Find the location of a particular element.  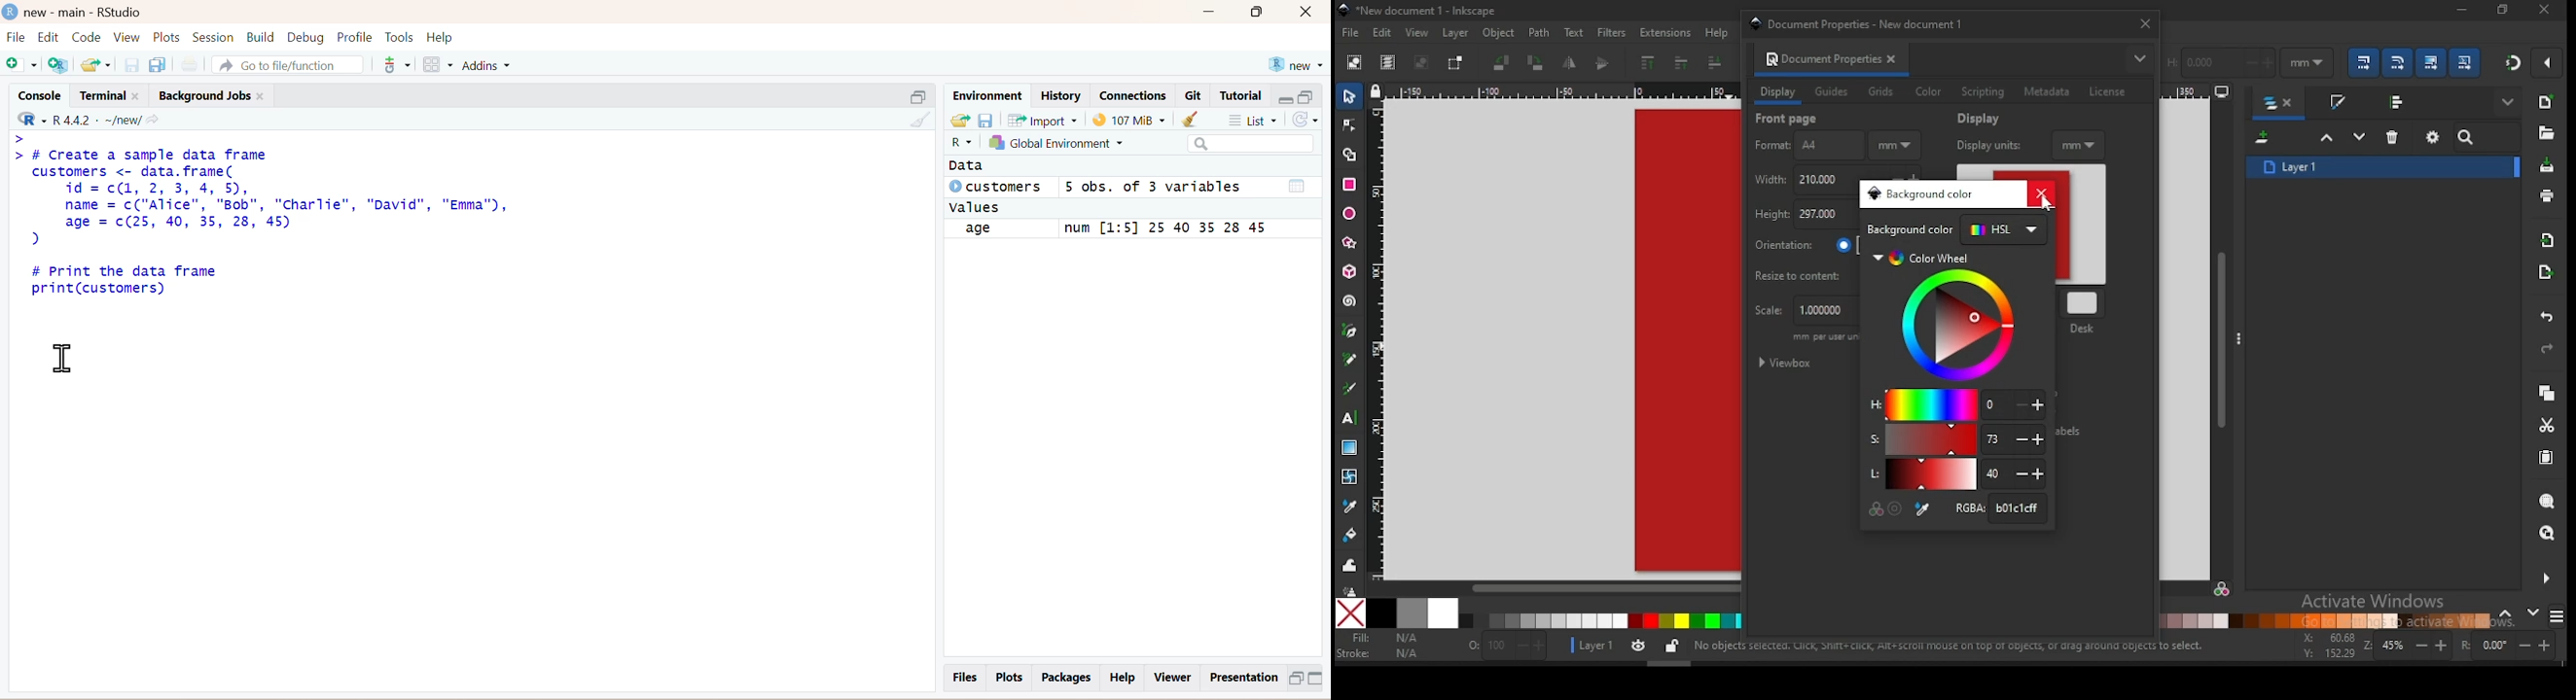

Plots is located at coordinates (1010, 677).